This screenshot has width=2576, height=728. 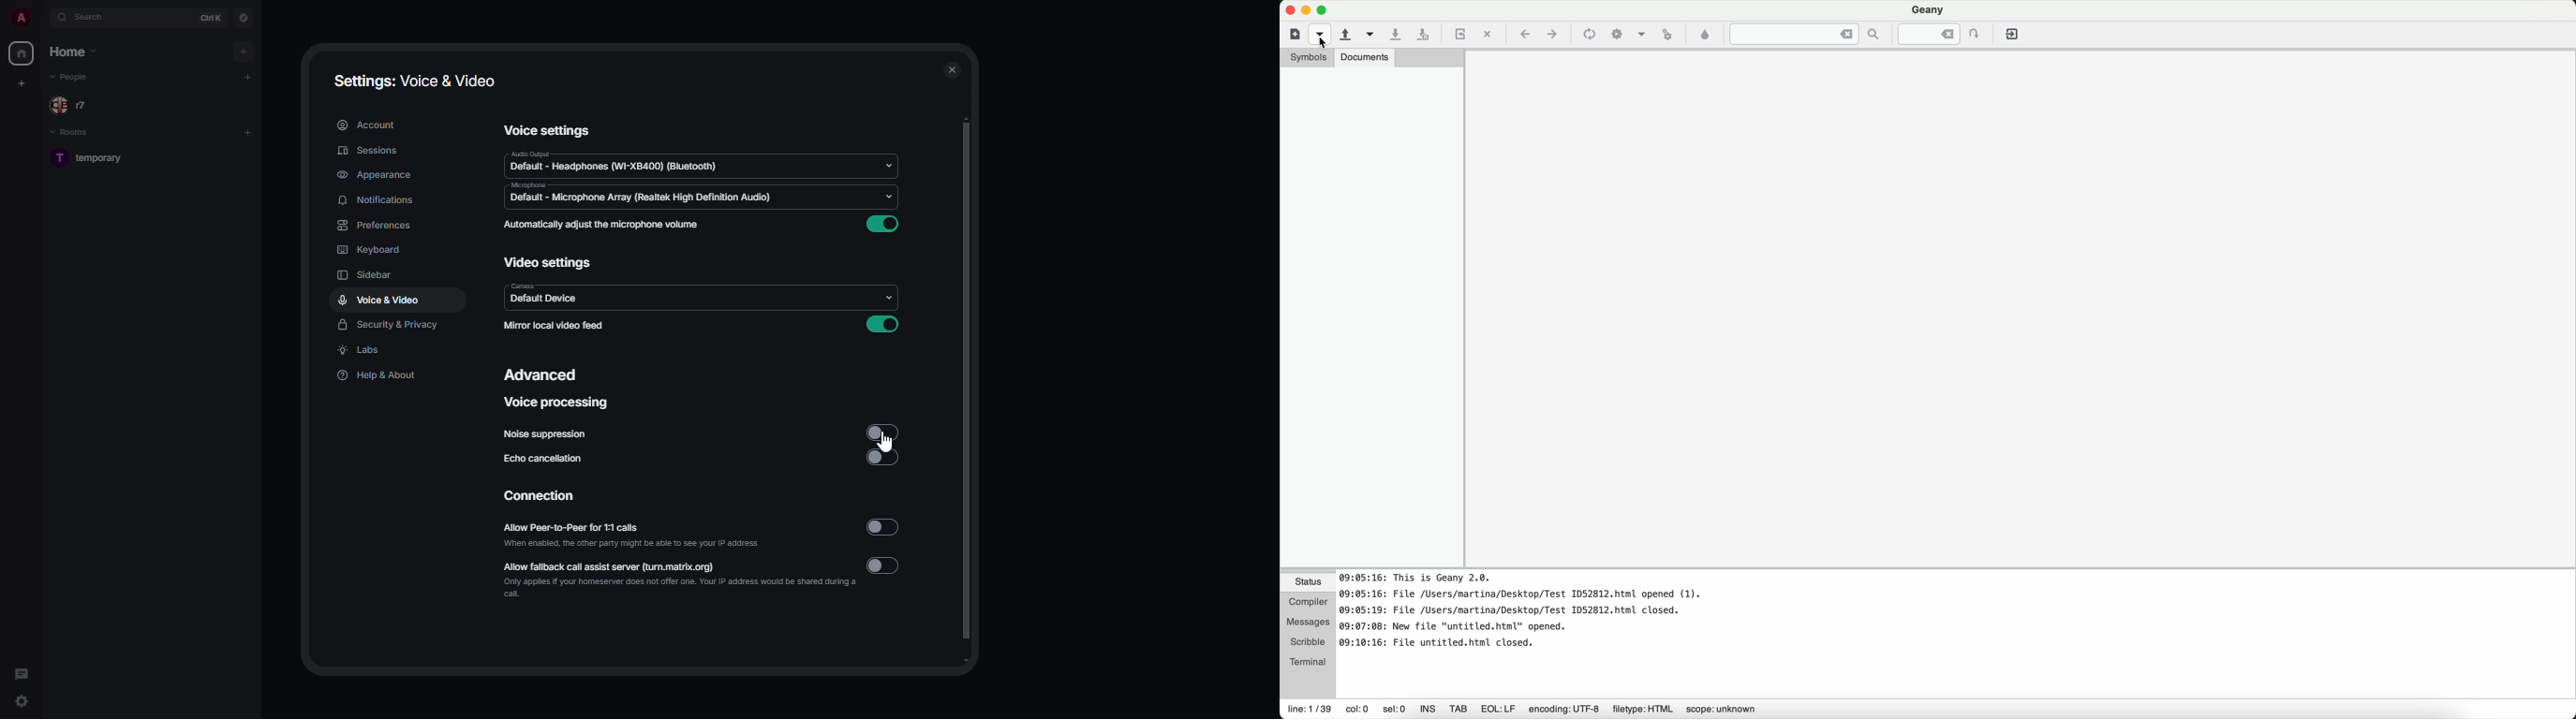 What do you see at coordinates (22, 53) in the screenshot?
I see `home` at bounding box center [22, 53].